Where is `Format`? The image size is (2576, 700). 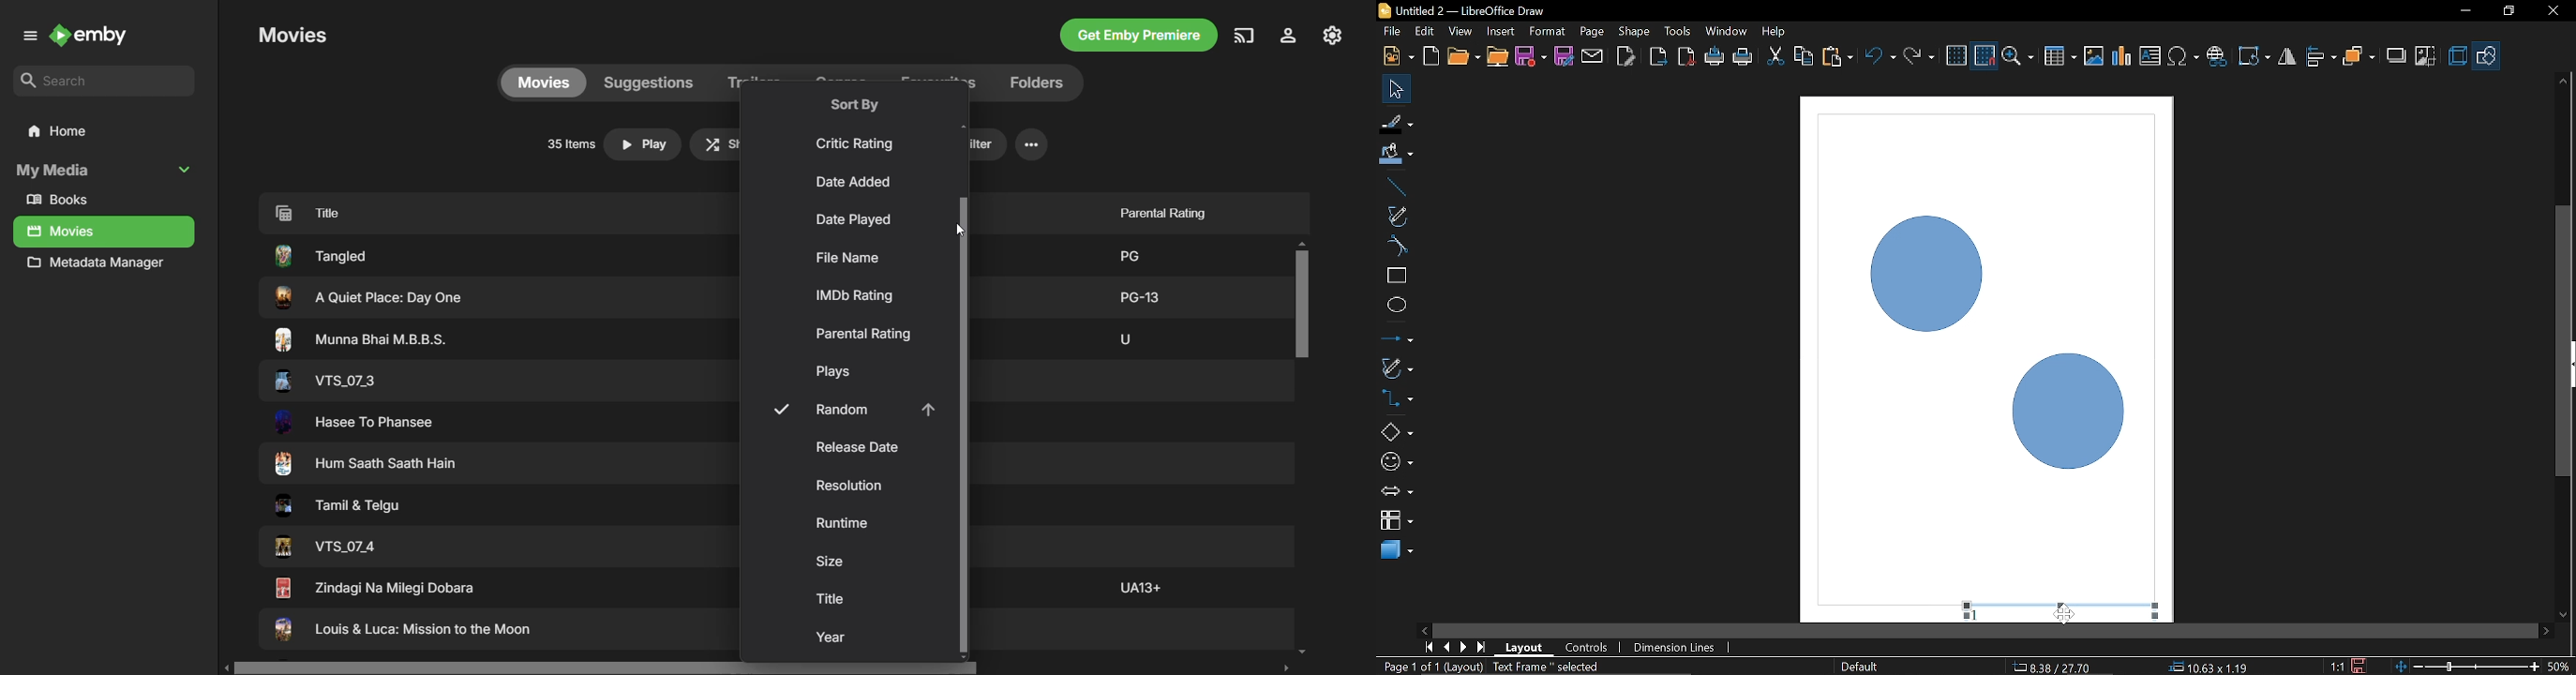 Format is located at coordinates (1547, 32).